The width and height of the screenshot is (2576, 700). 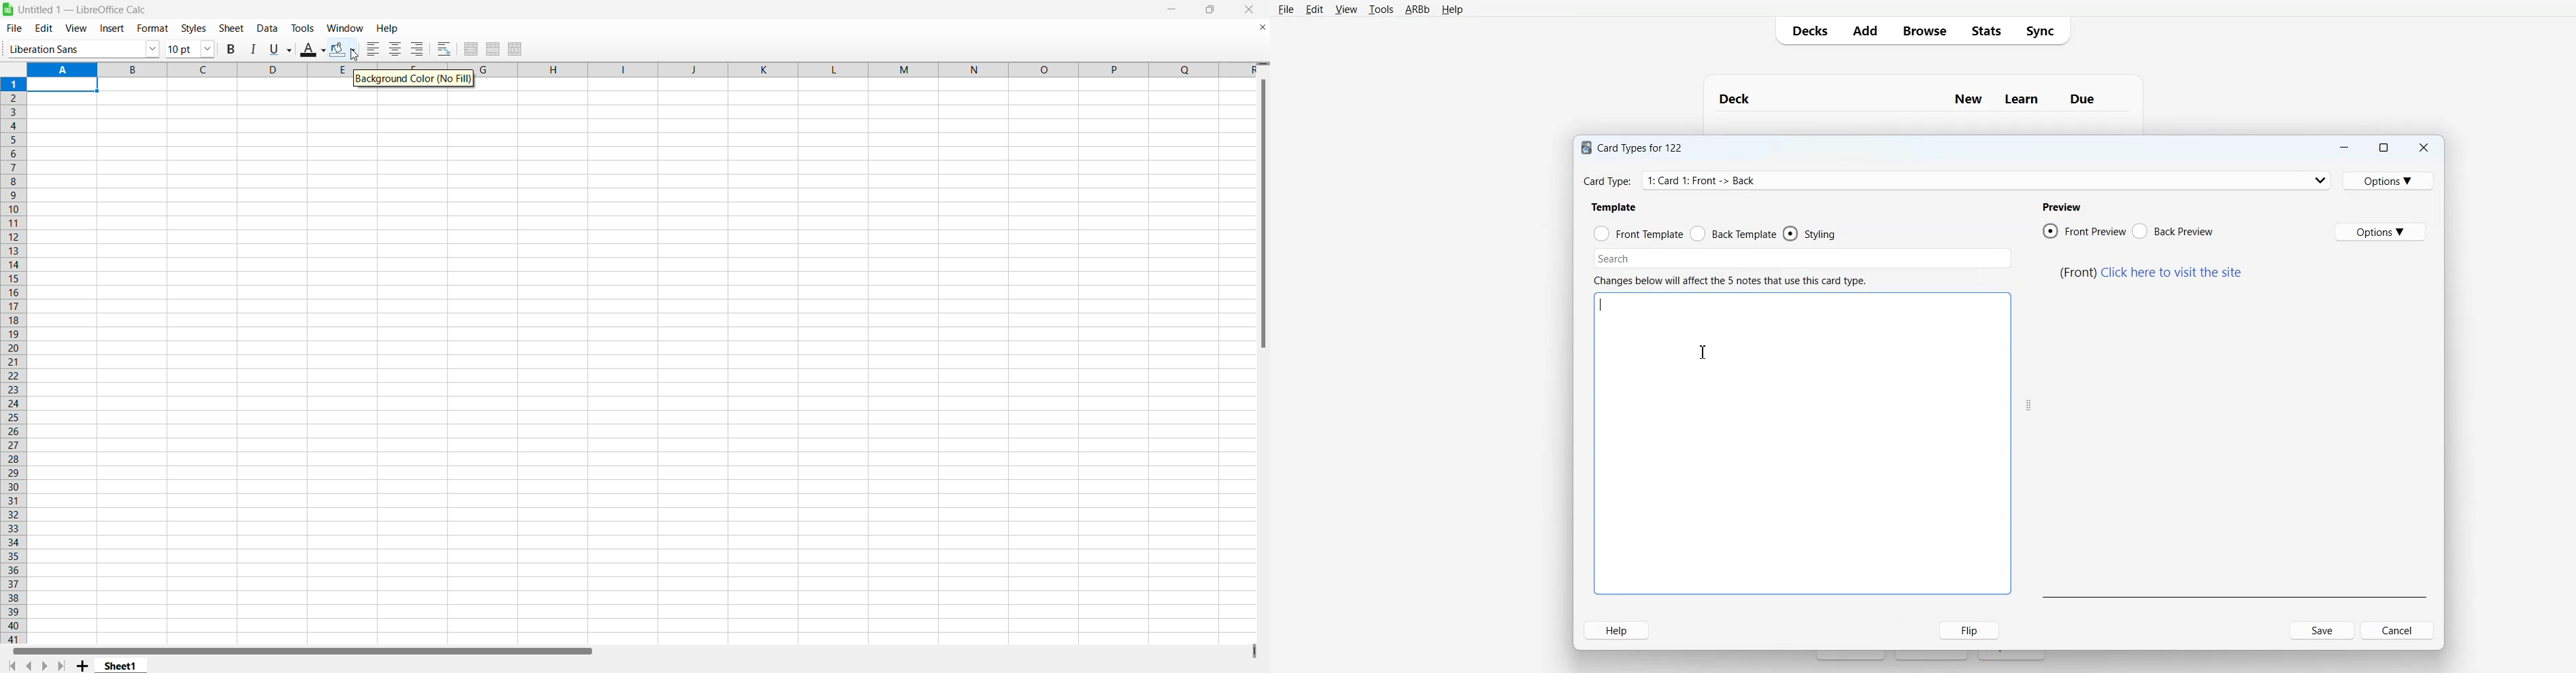 What do you see at coordinates (1286, 10) in the screenshot?
I see `File` at bounding box center [1286, 10].